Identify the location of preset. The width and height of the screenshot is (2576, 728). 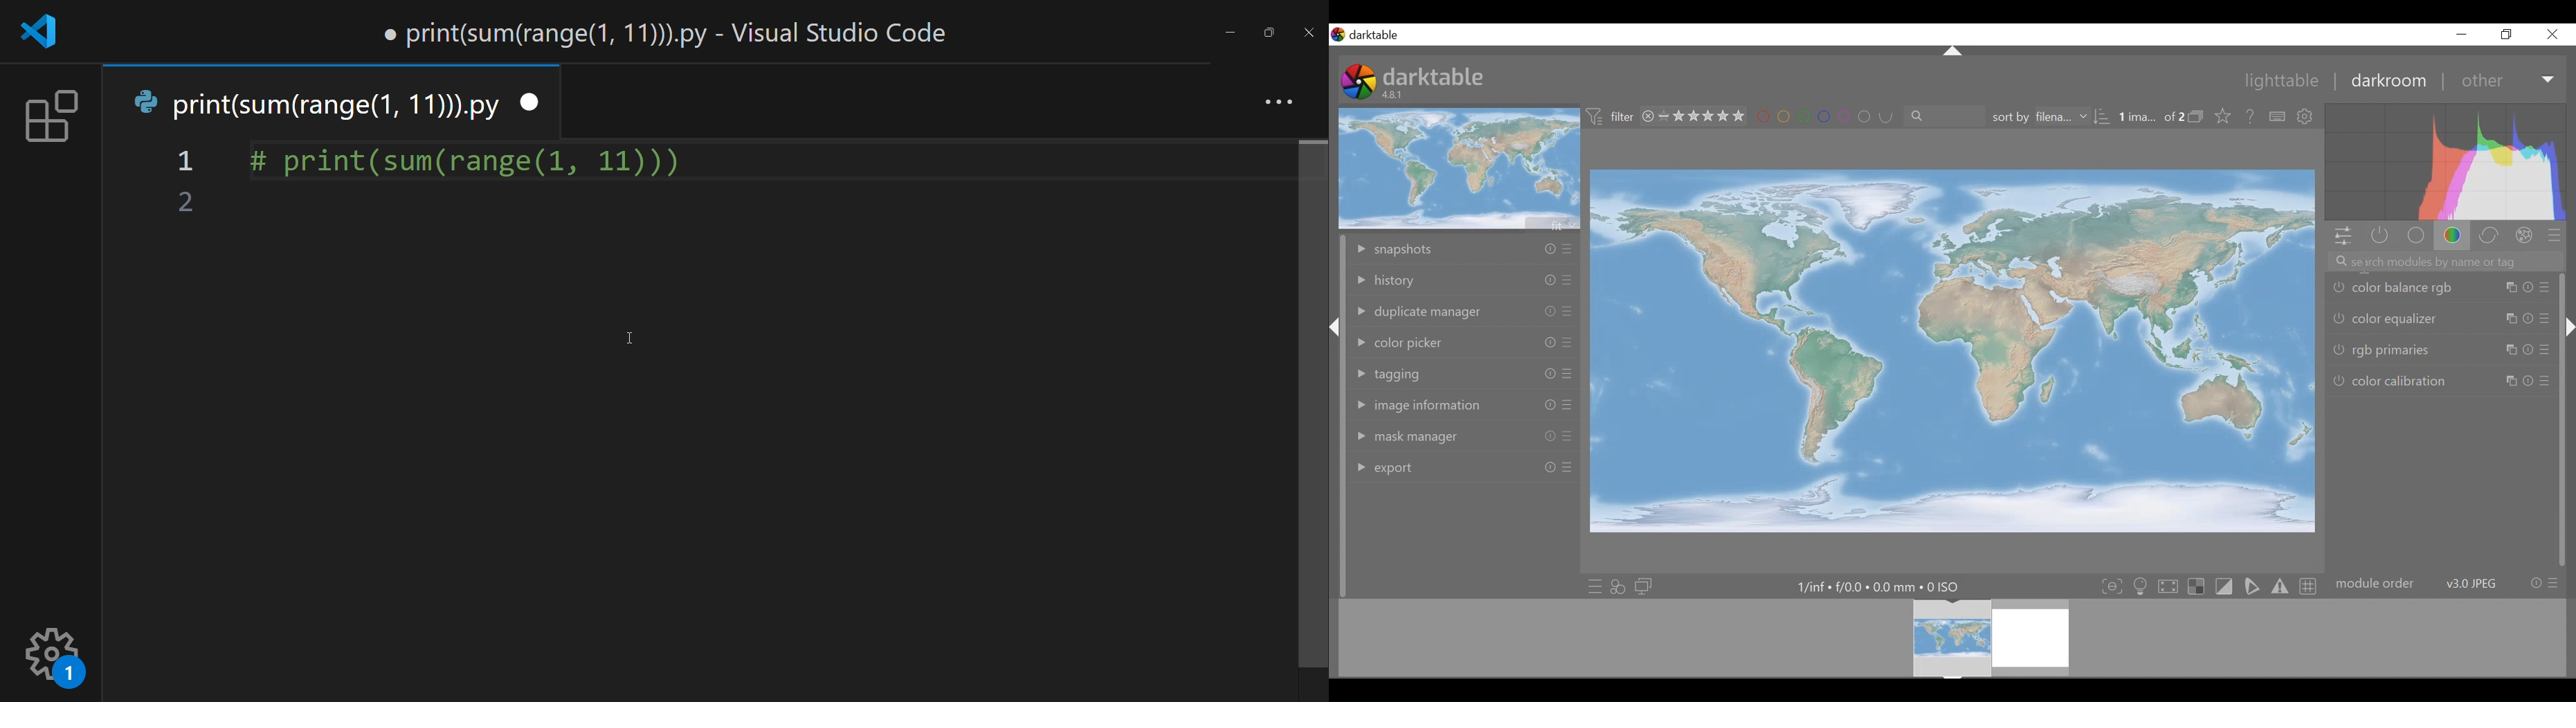
(2554, 582).